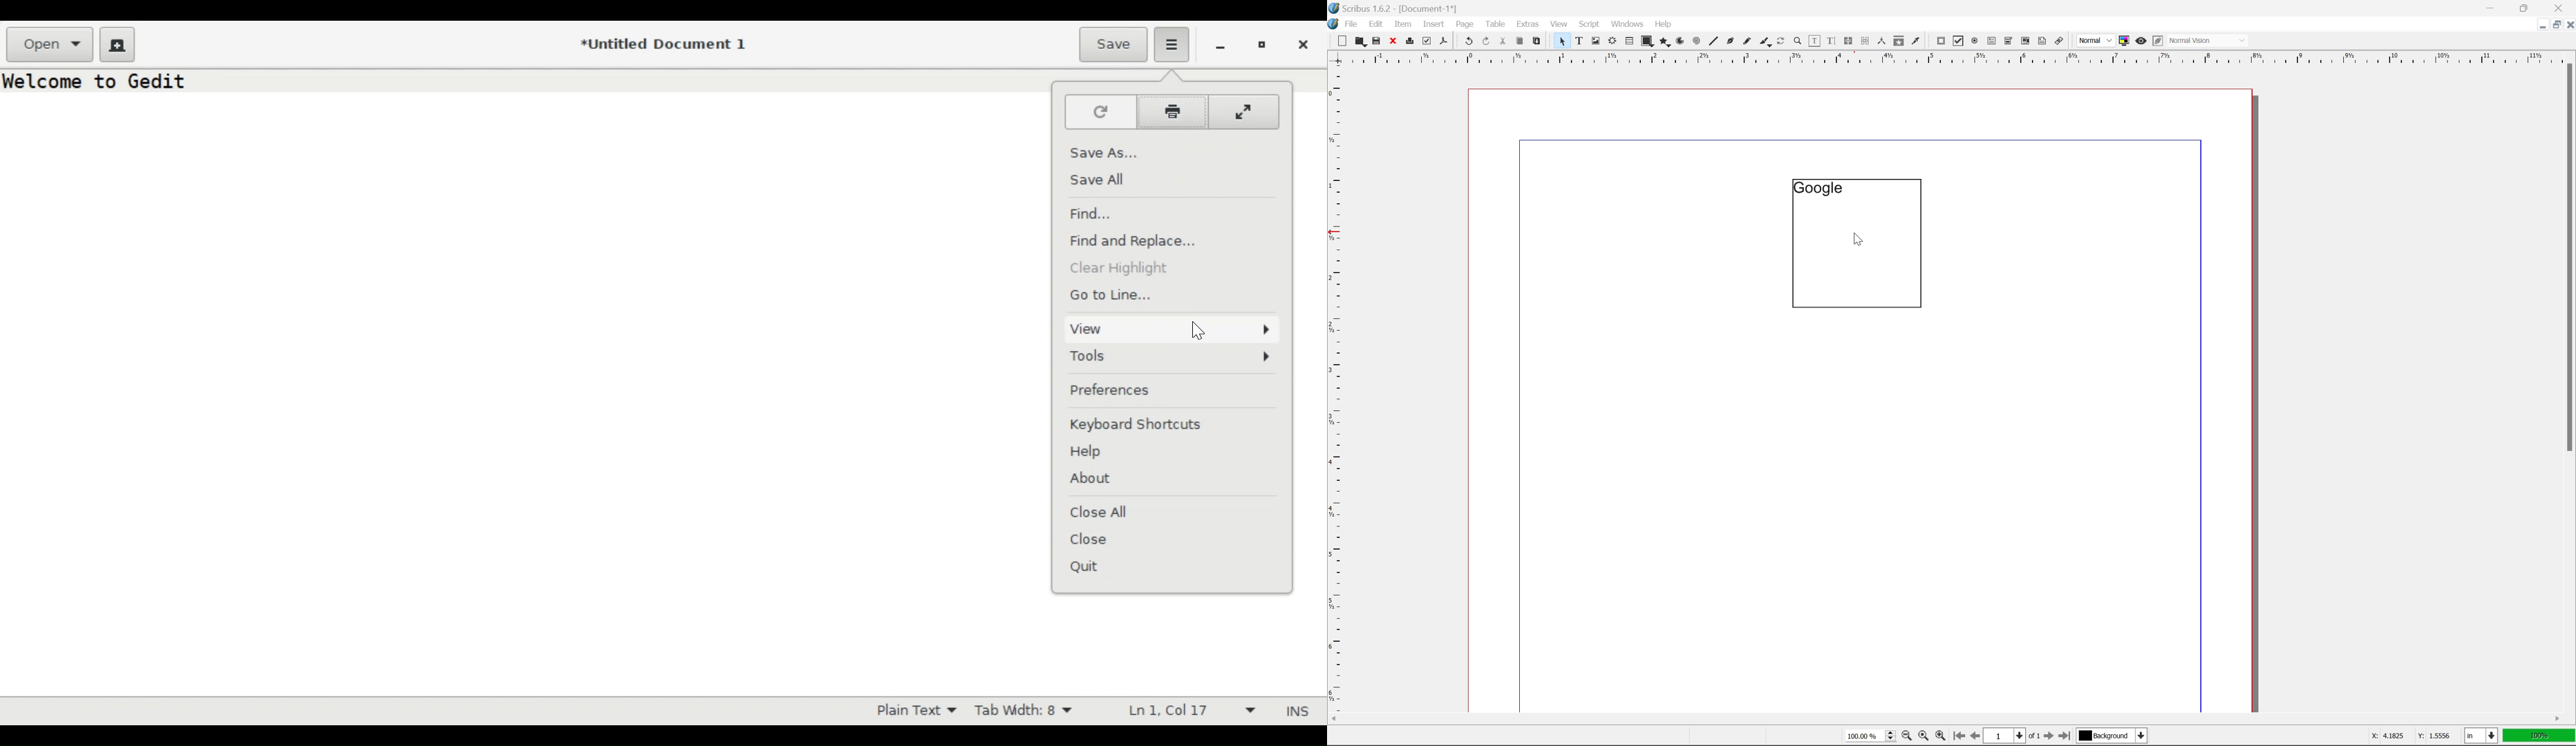 The width and height of the screenshot is (2576, 756). I want to click on scroll bar, so click(1945, 718).